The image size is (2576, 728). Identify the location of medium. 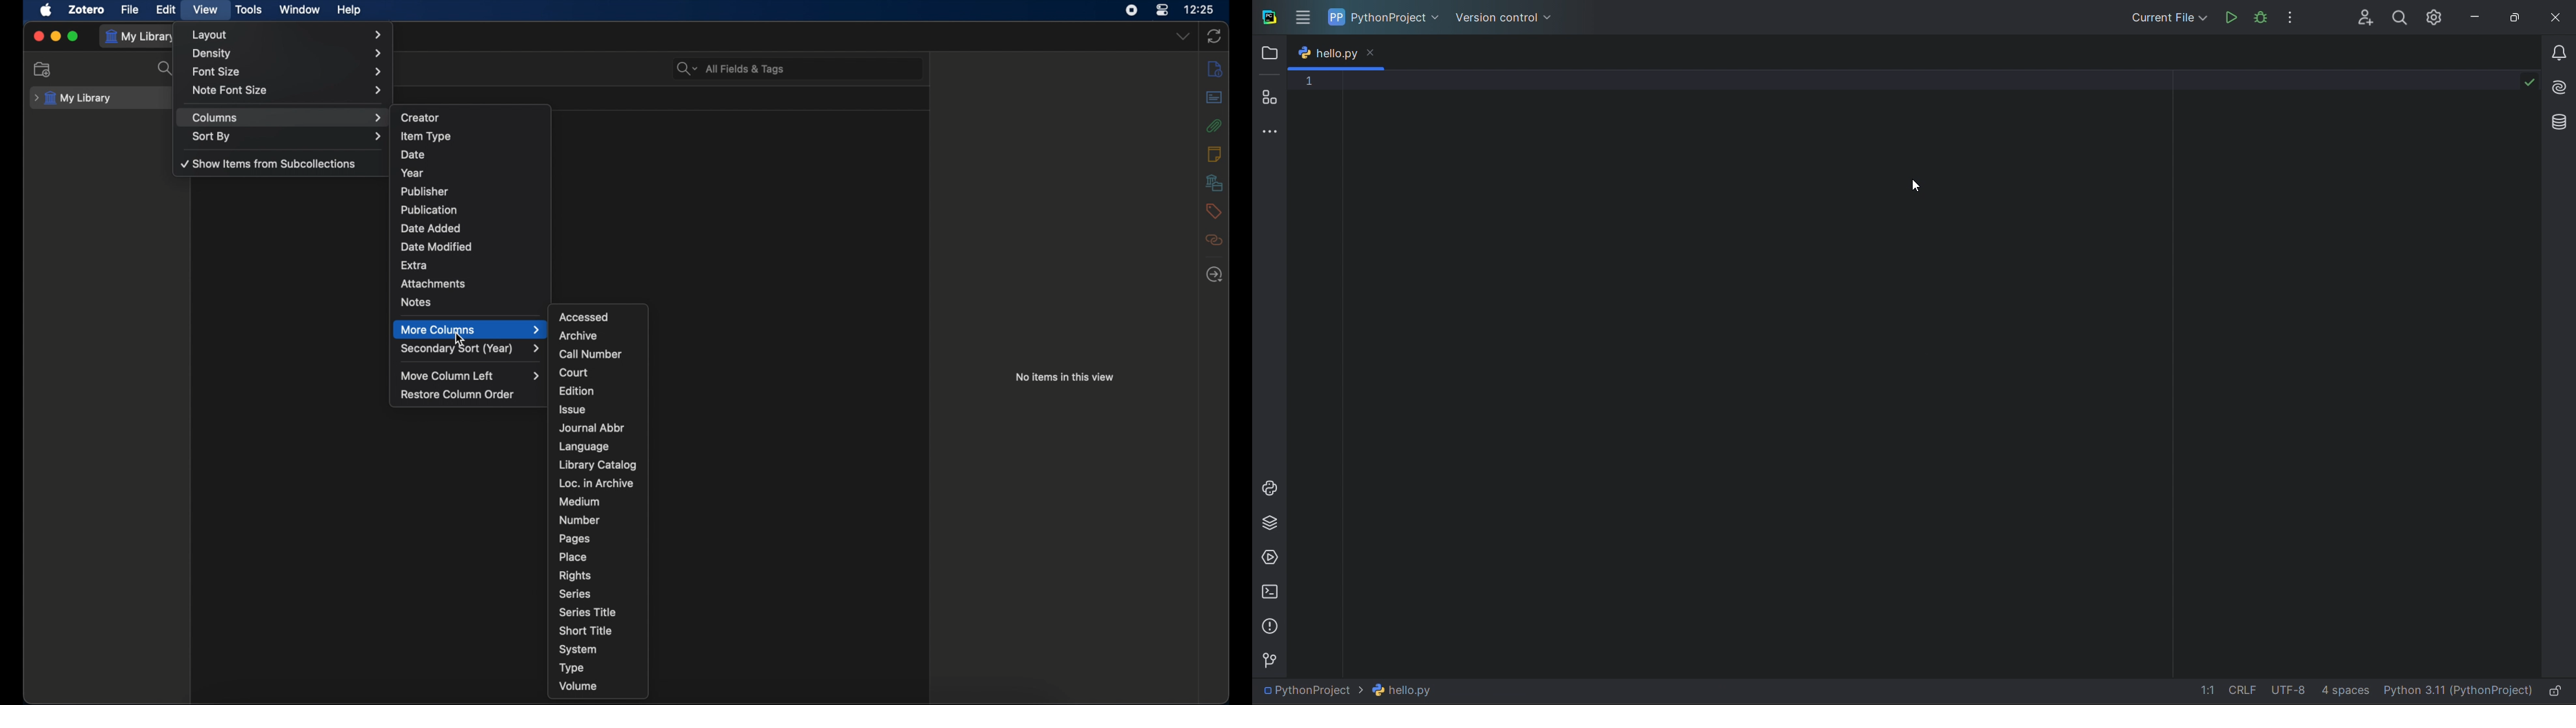
(580, 502).